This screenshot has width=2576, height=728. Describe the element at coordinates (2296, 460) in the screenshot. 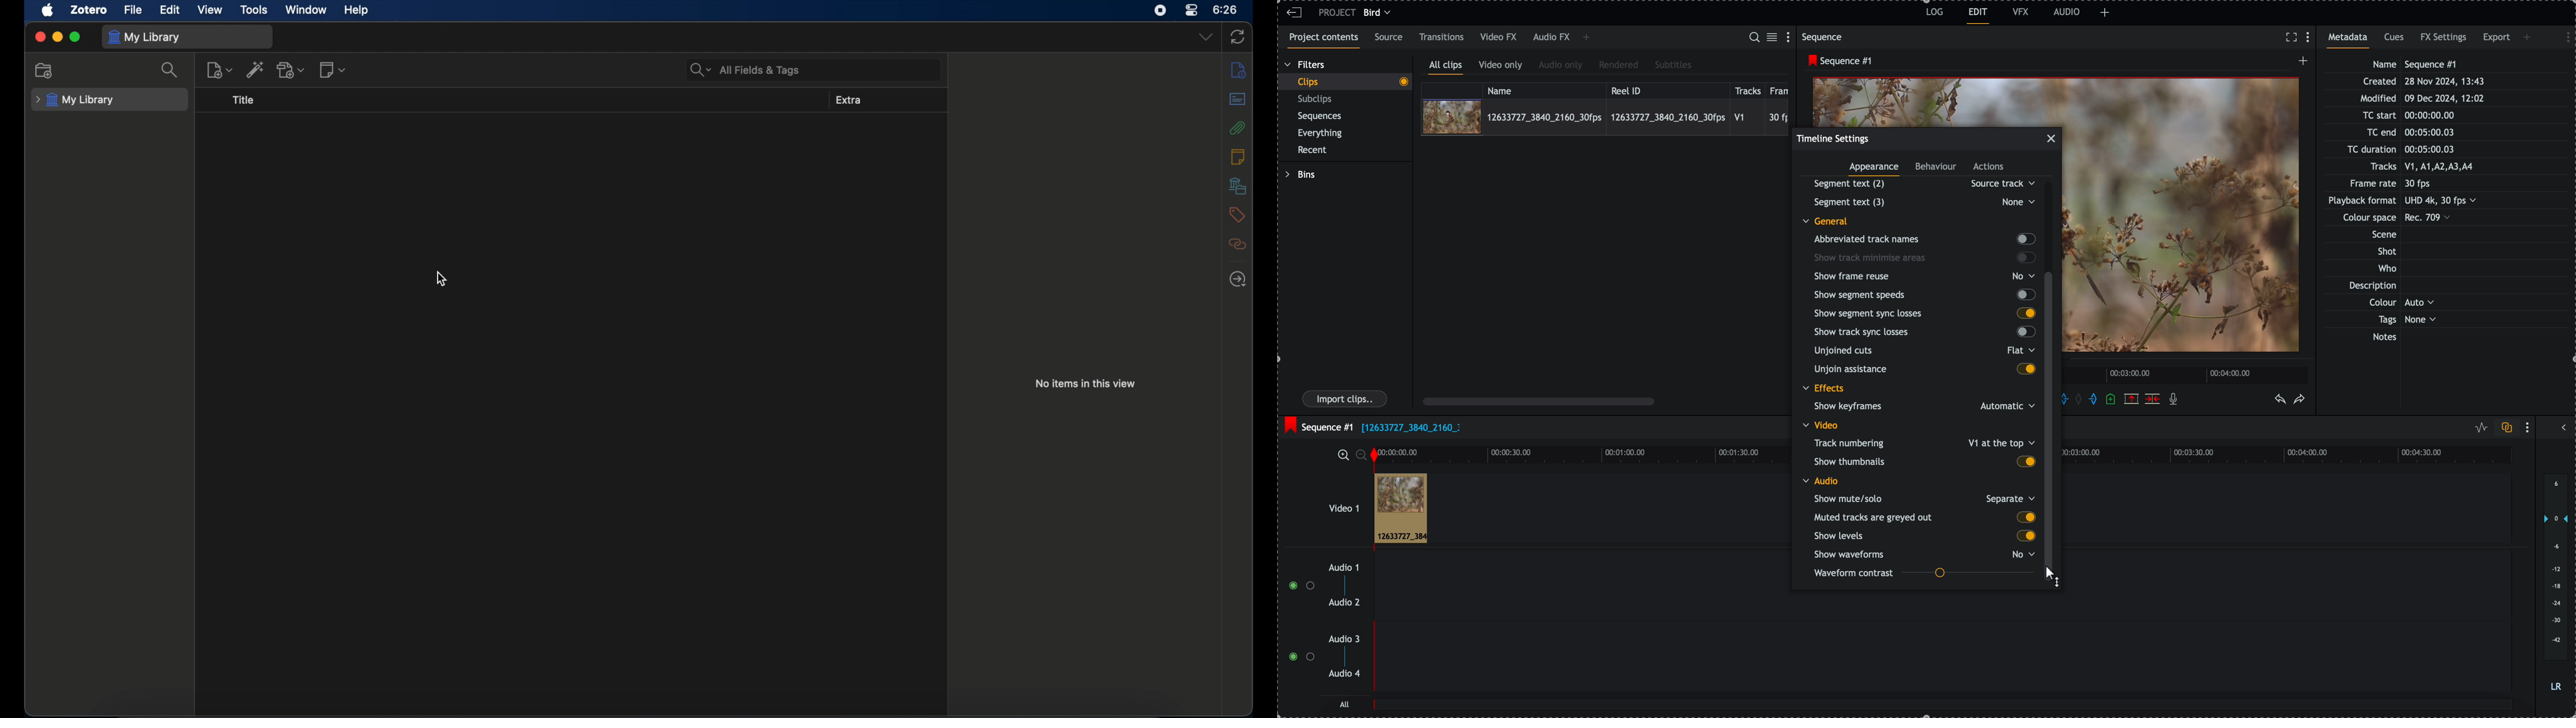

I see `timeline` at that location.